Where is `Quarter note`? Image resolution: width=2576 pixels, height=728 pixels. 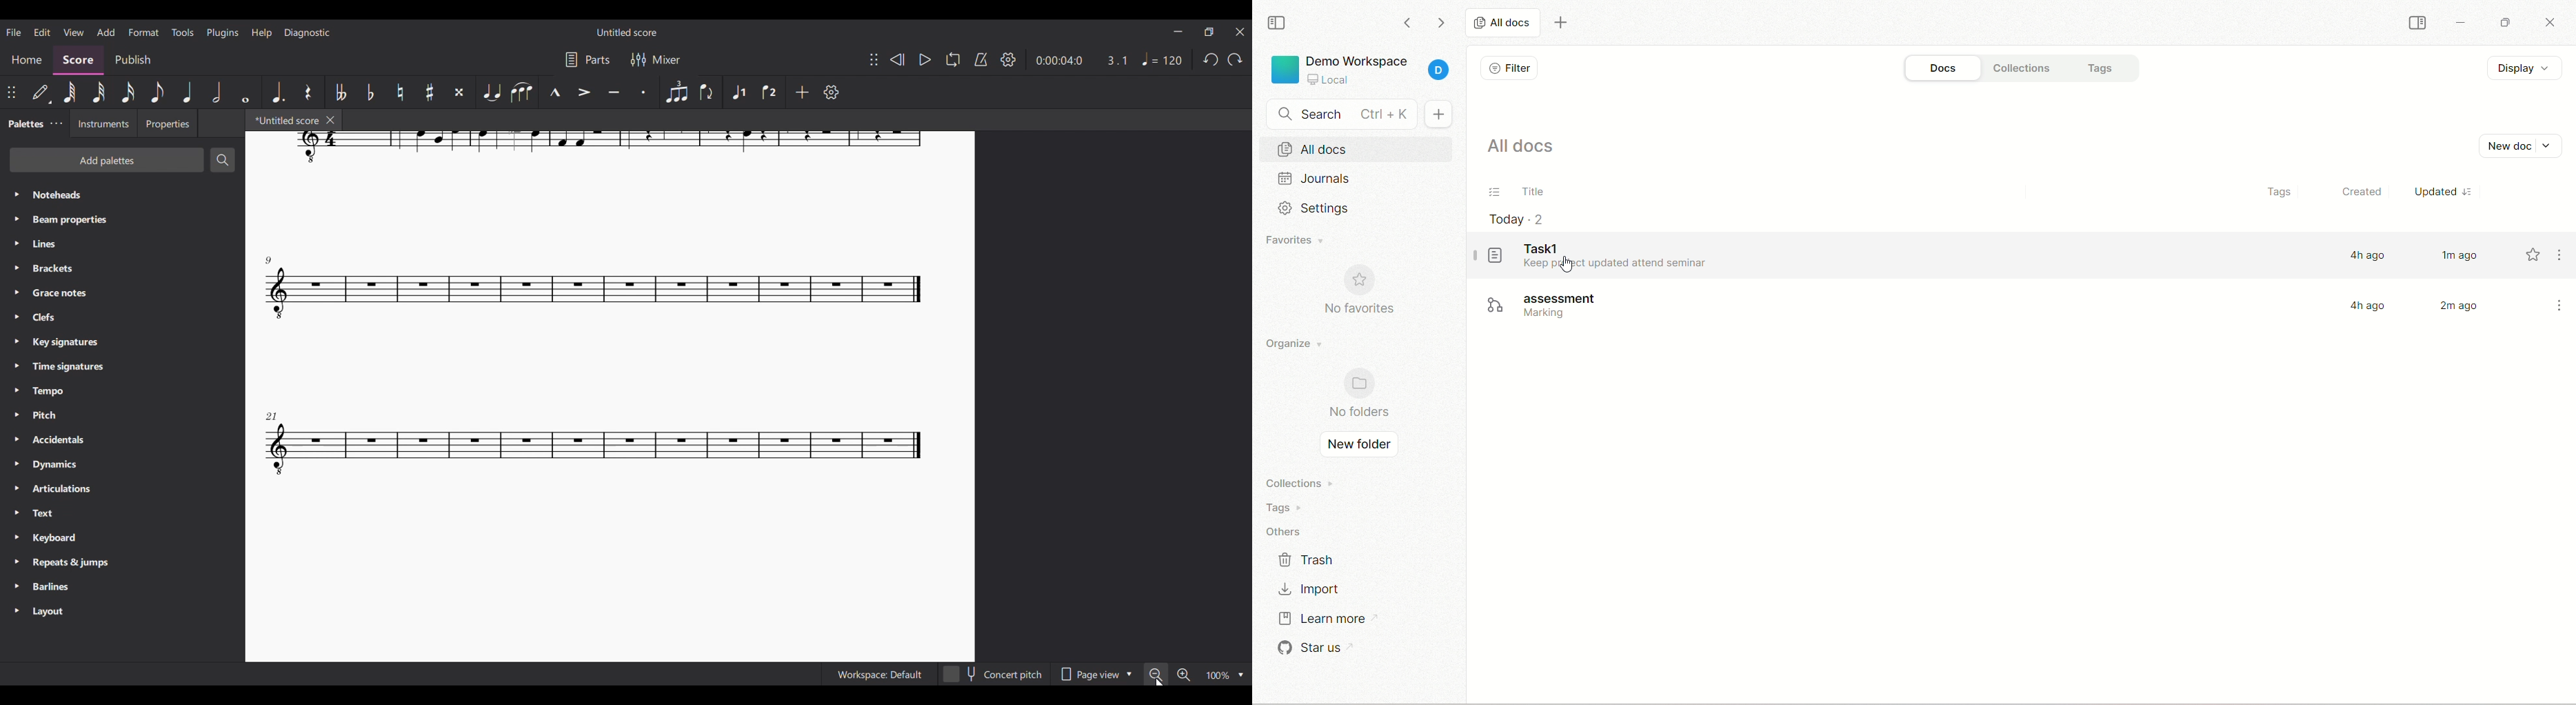 Quarter note is located at coordinates (189, 92).